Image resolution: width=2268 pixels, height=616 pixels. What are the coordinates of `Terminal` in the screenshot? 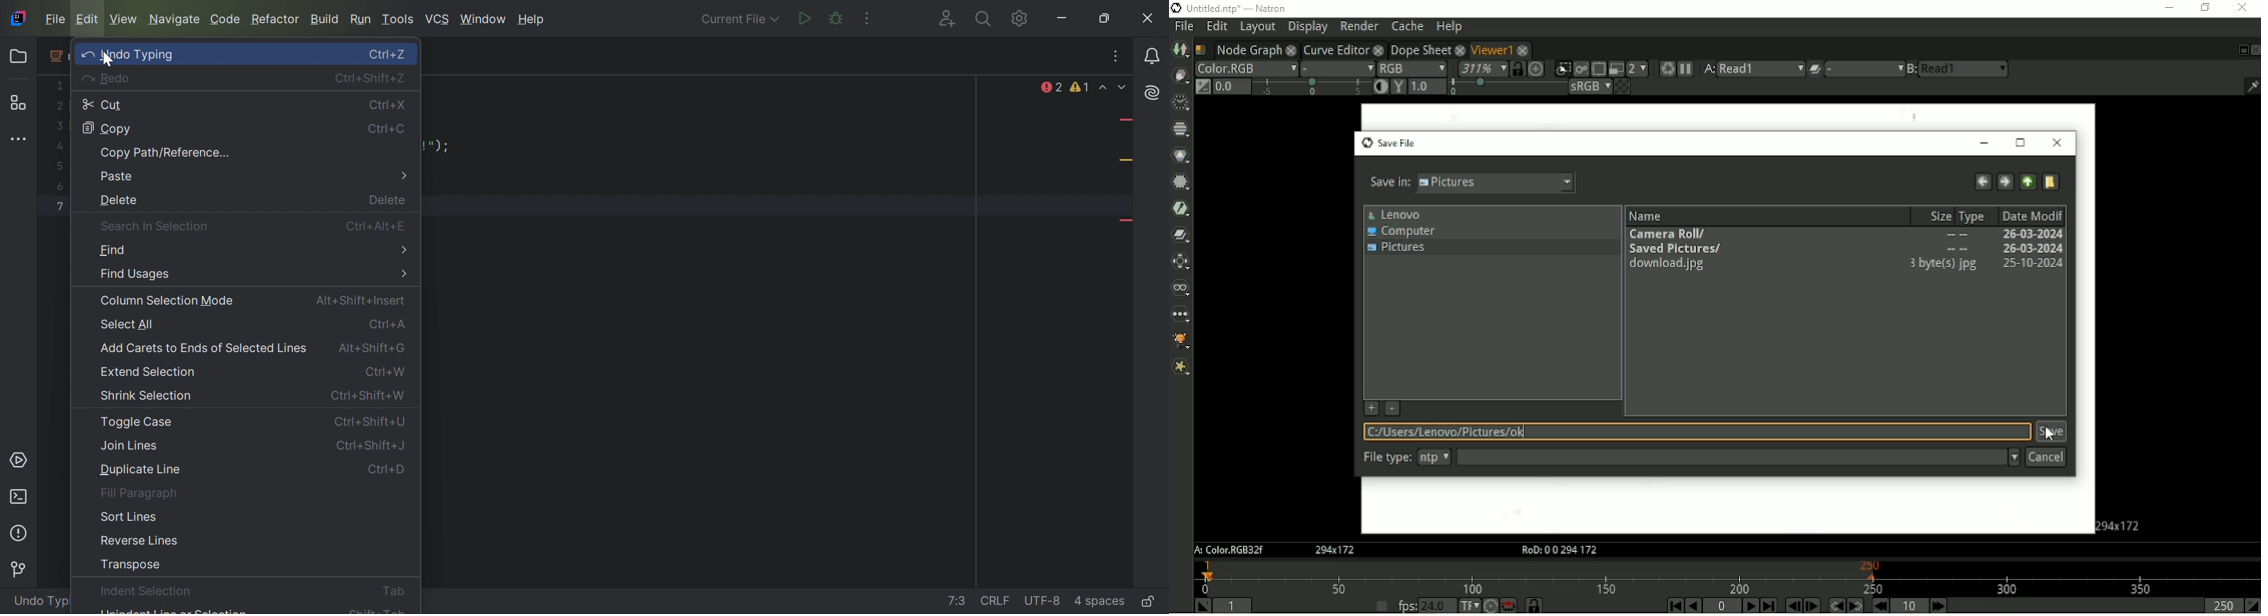 It's located at (20, 496).